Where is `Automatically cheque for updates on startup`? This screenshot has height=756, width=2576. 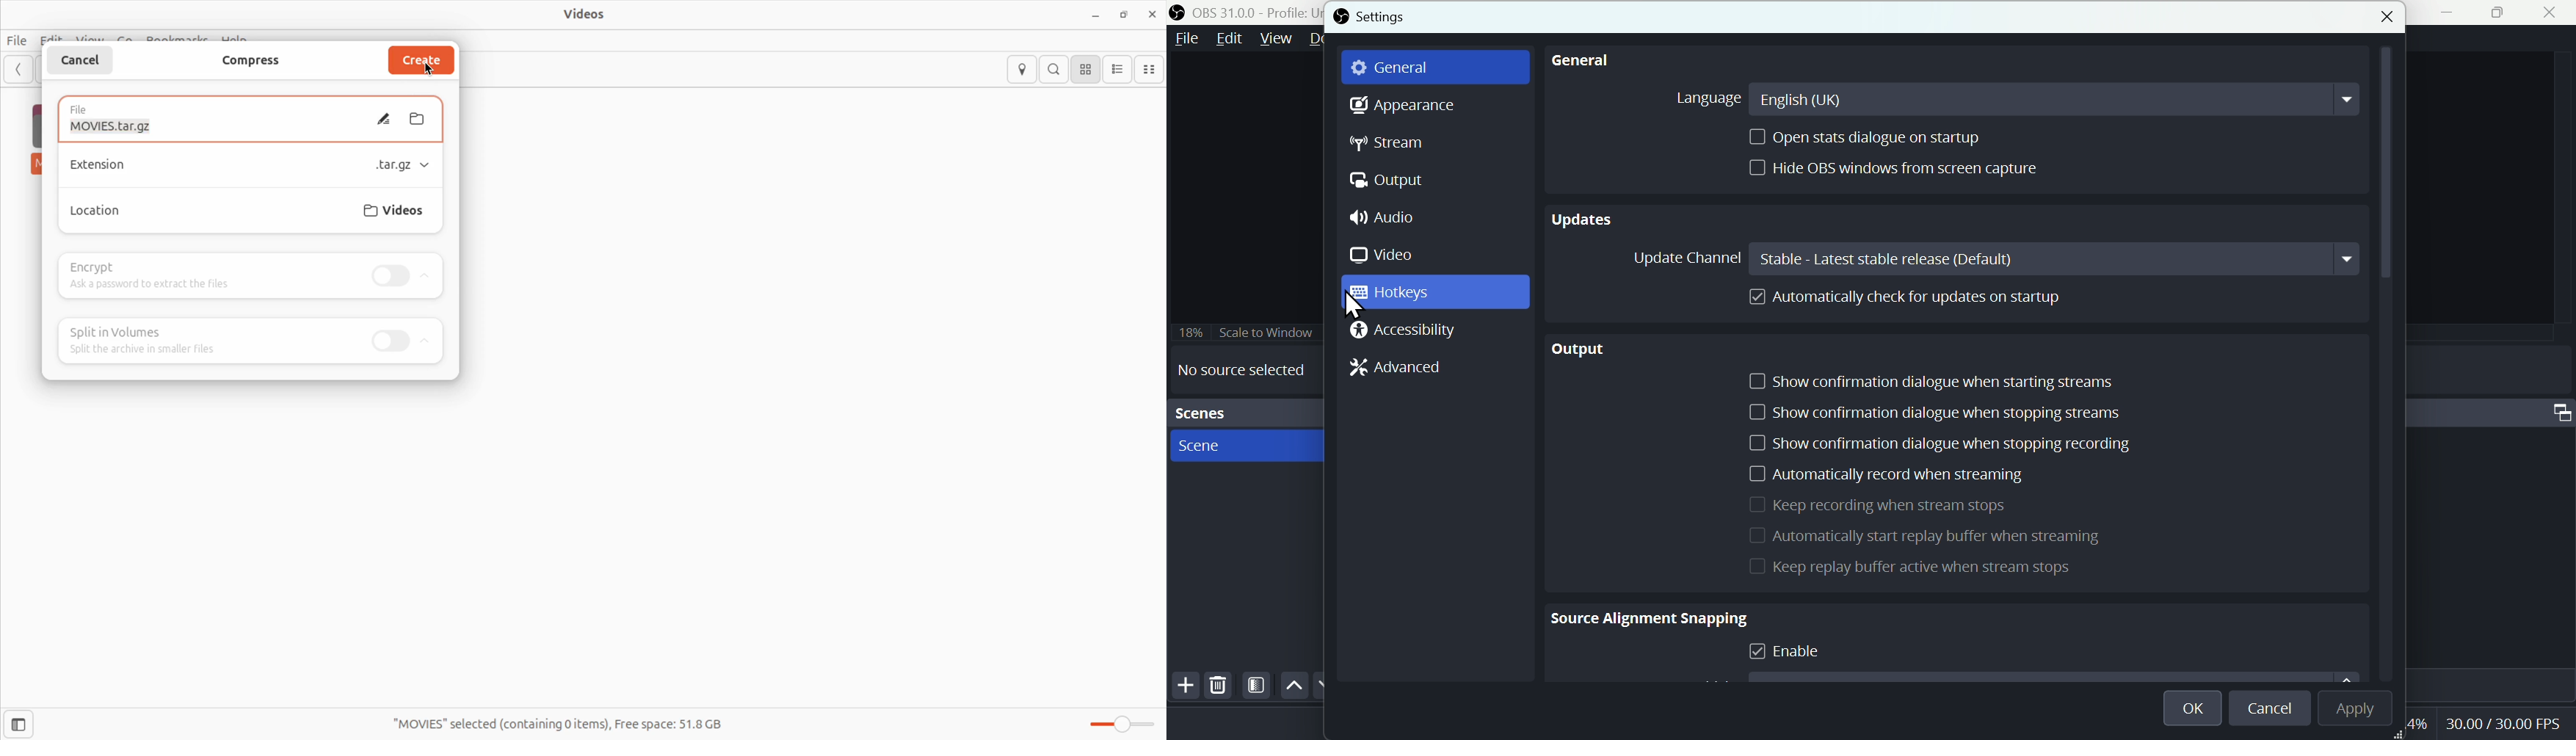 Automatically cheque for updates on startup is located at coordinates (1940, 298).